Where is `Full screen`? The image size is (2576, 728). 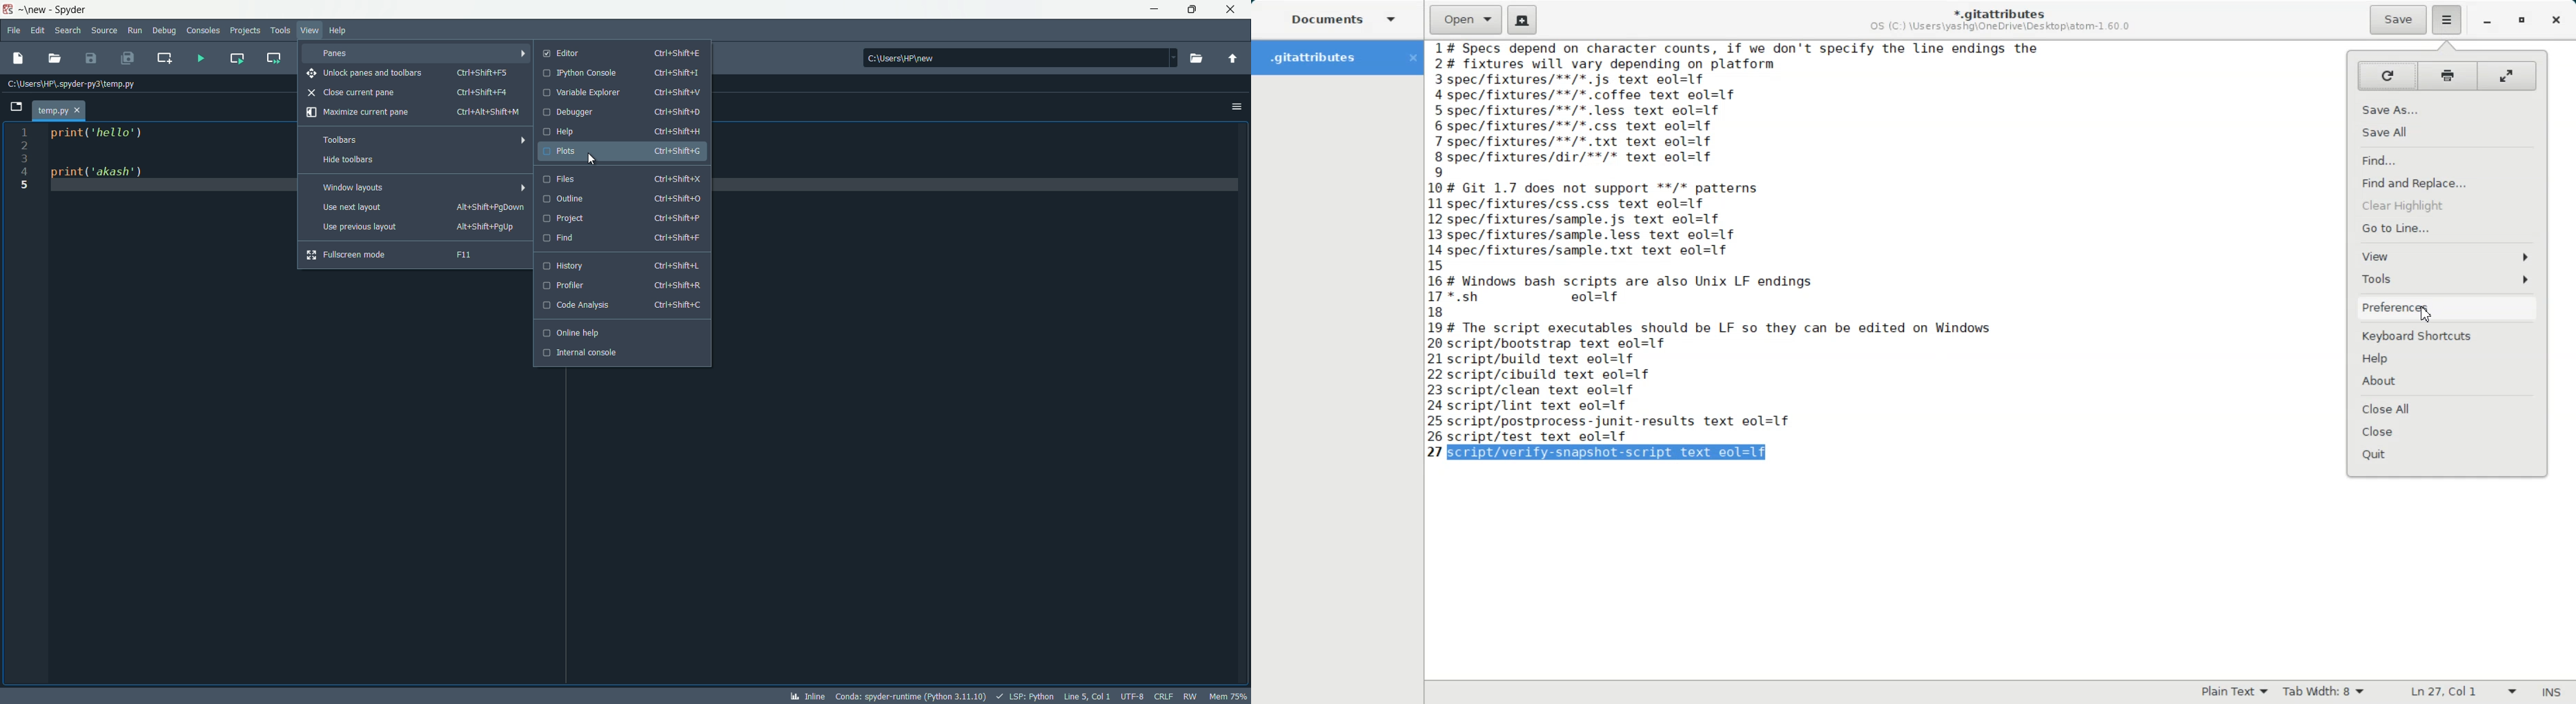
Full screen is located at coordinates (2509, 75).